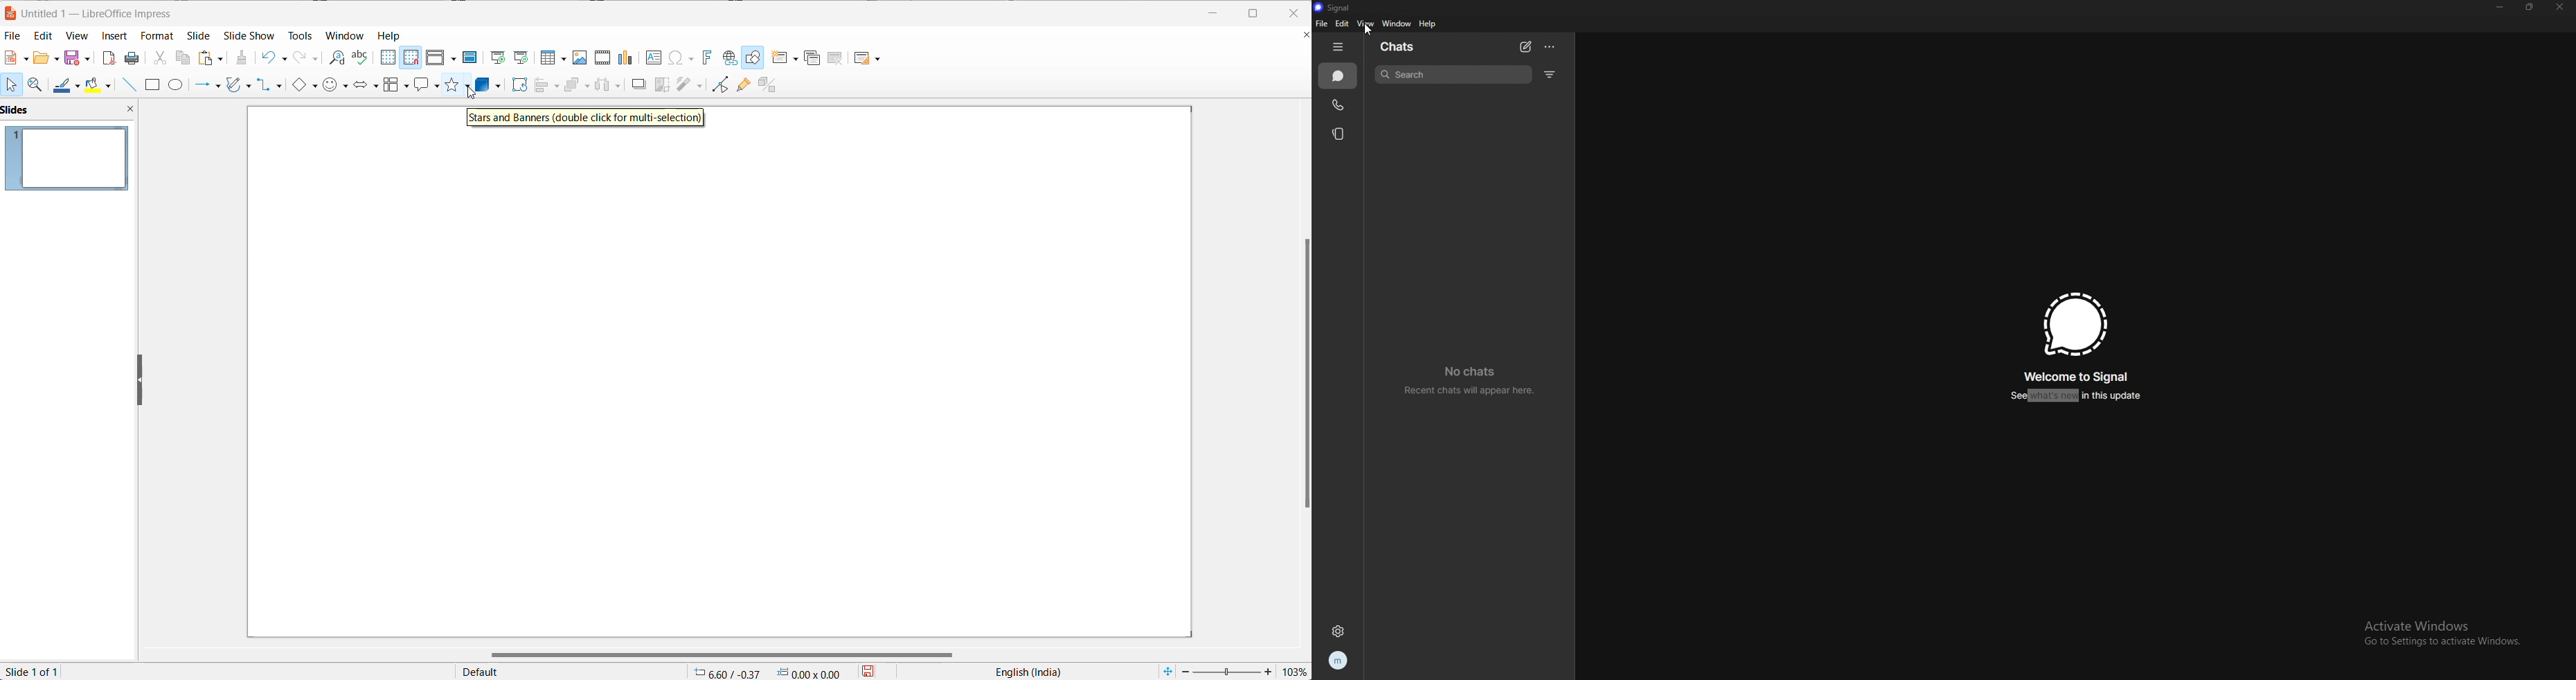 The image size is (2576, 700). I want to click on resize, so click(141, 381).